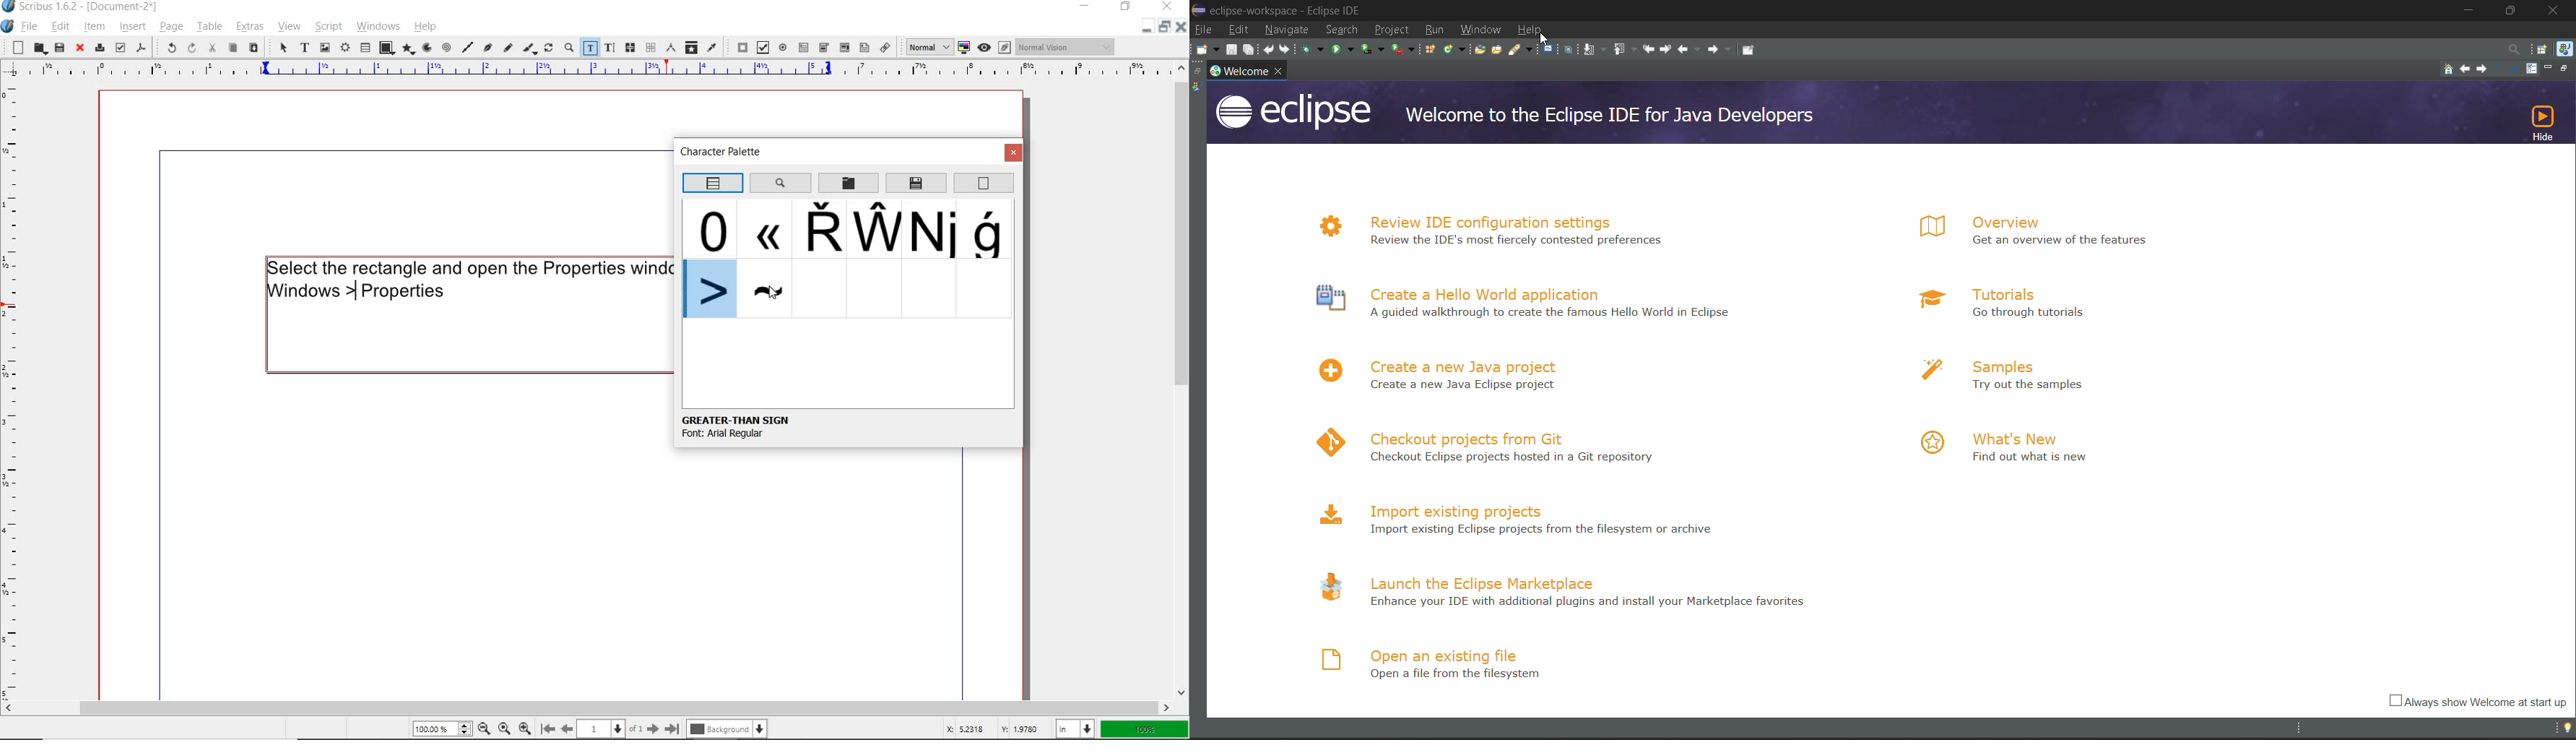  I want to click on render frame, so click(344, 48).